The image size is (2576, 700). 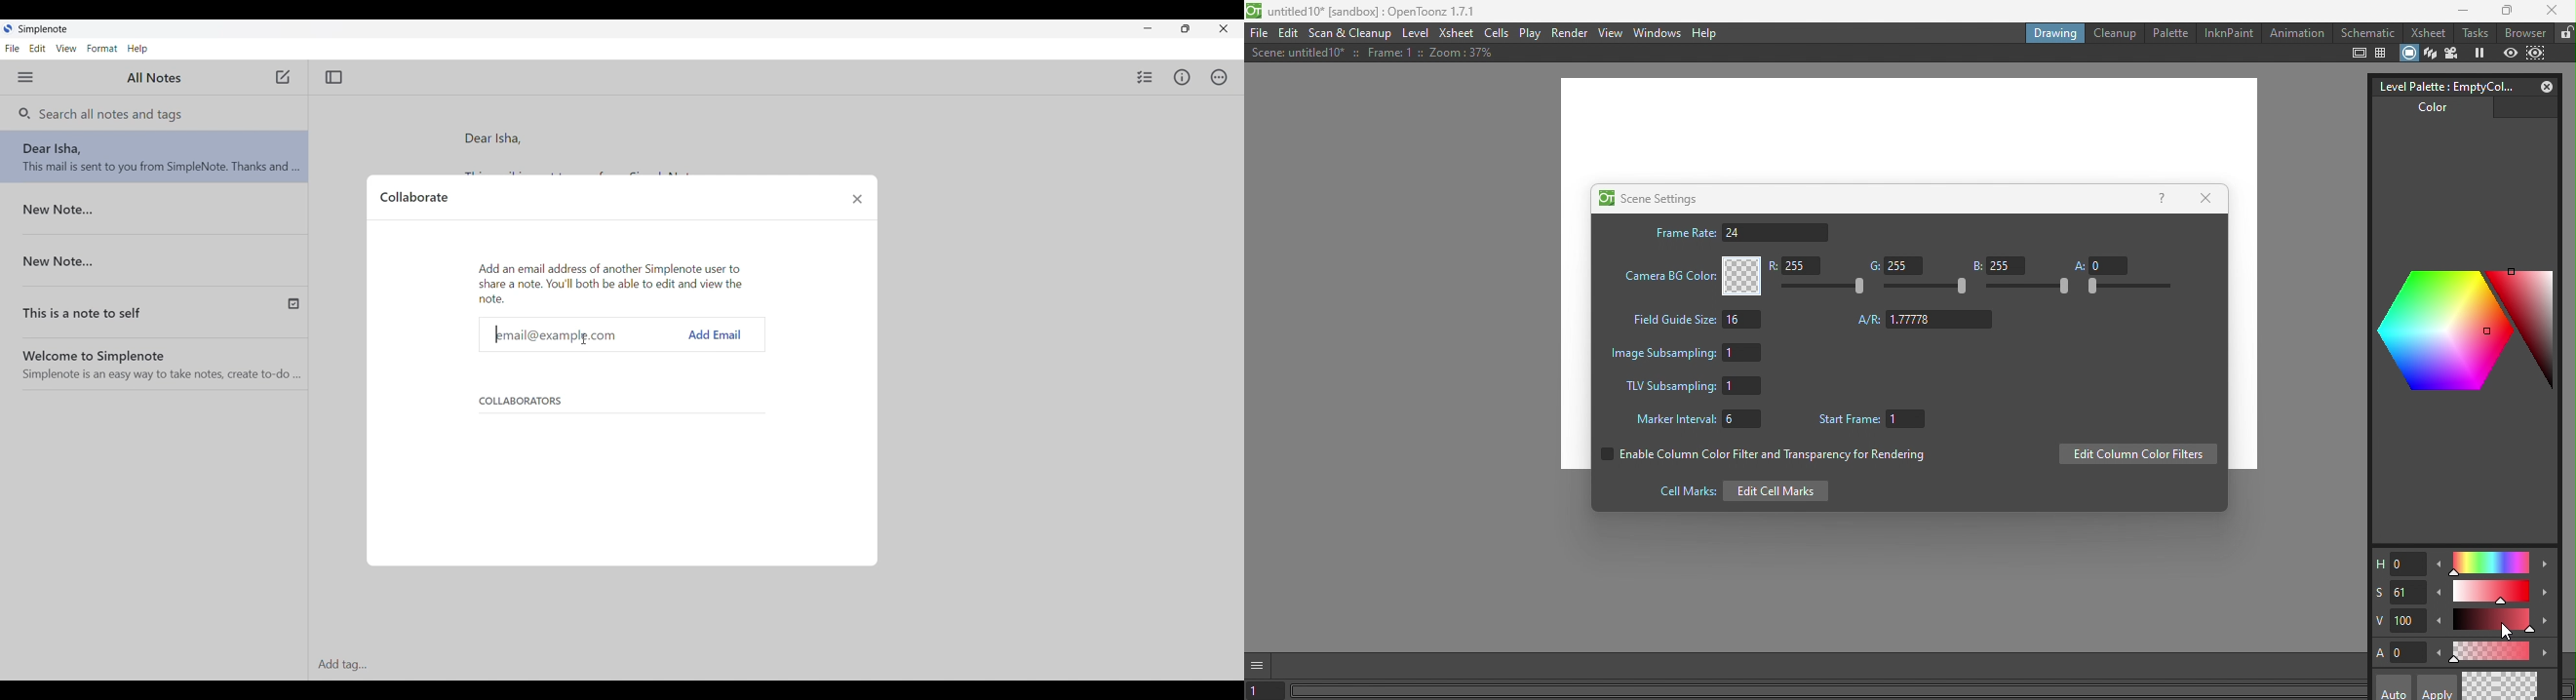 What do you see at coordinates (163, 256) in the screenshot?
I see `New Note..` at bounding box center [163, 256].